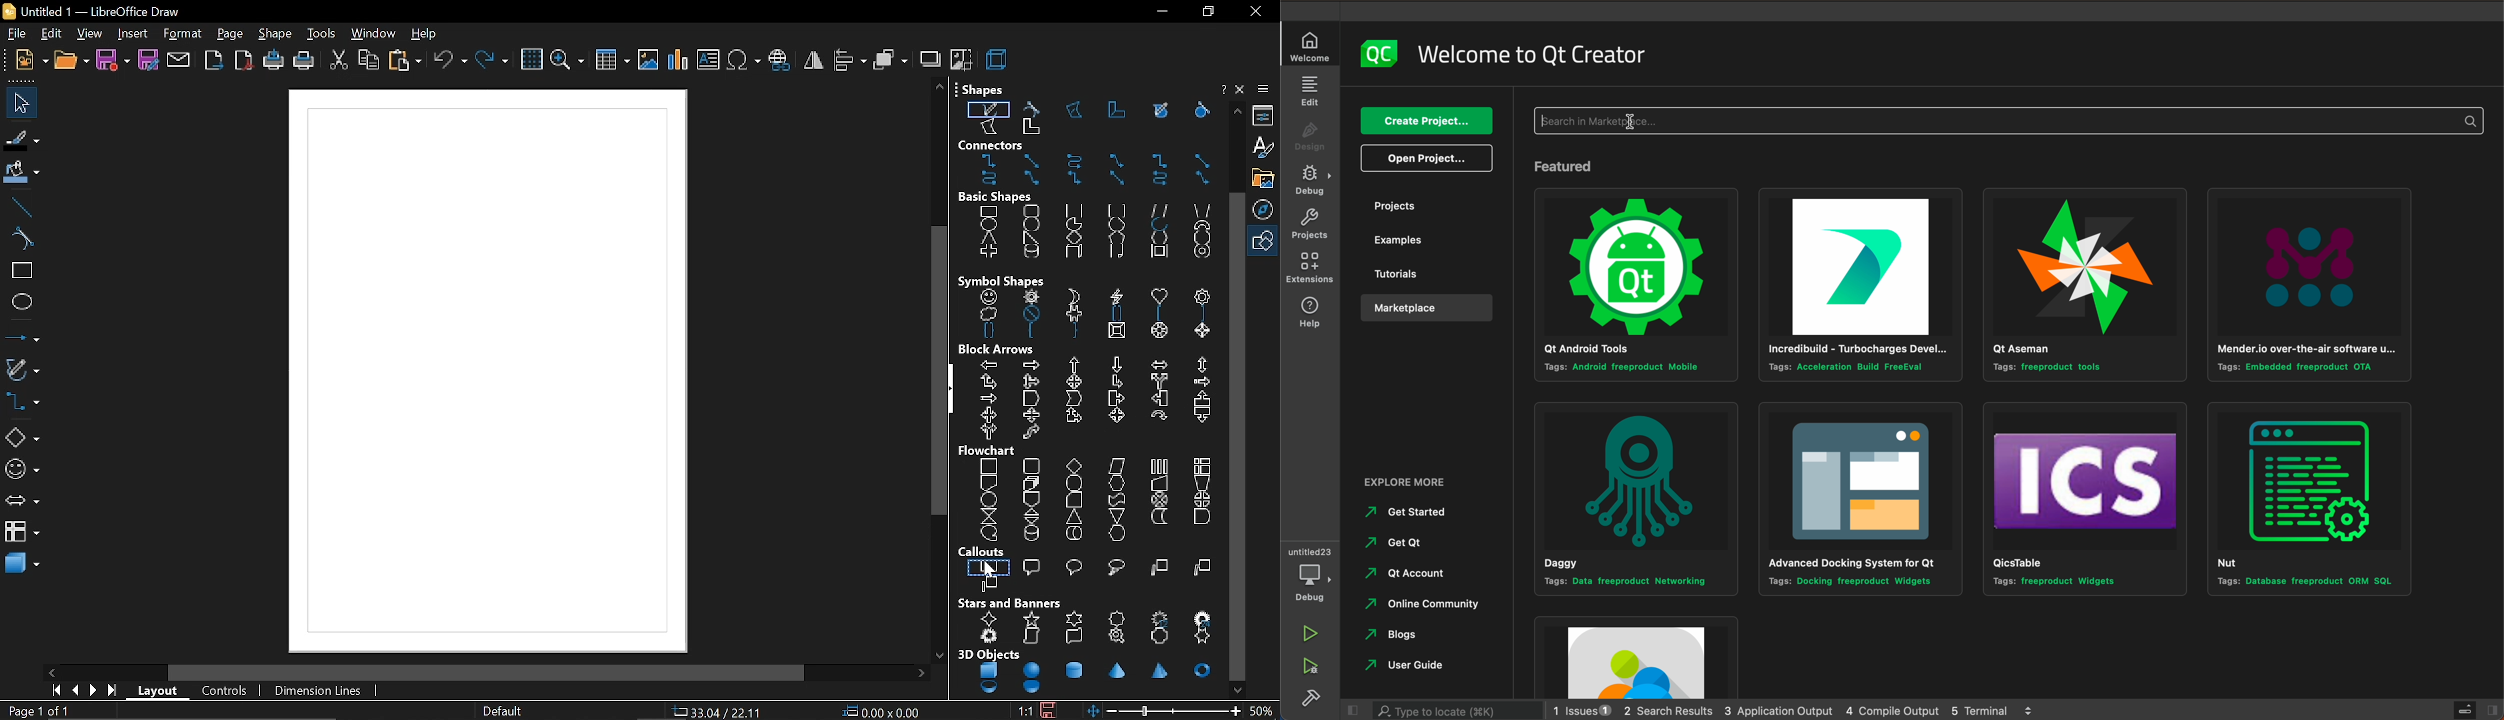  I want to click on format, so click(180, 33).